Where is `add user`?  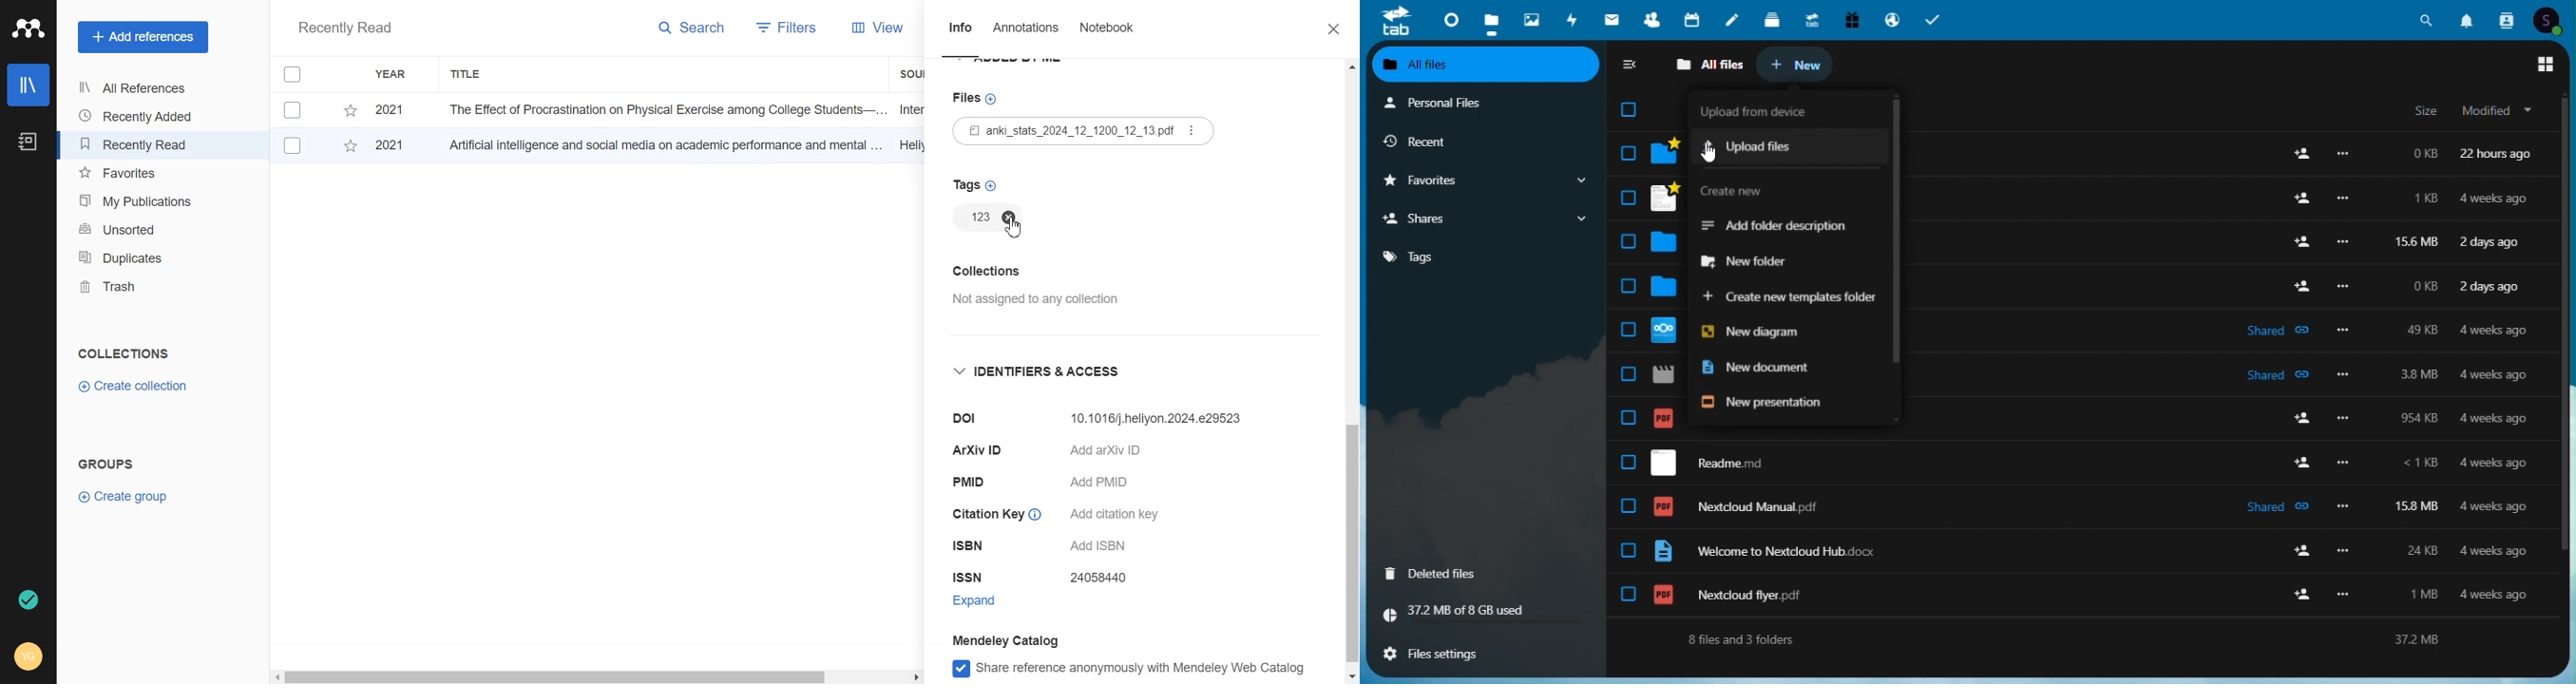 add user is located at coordinates (2303, 285).